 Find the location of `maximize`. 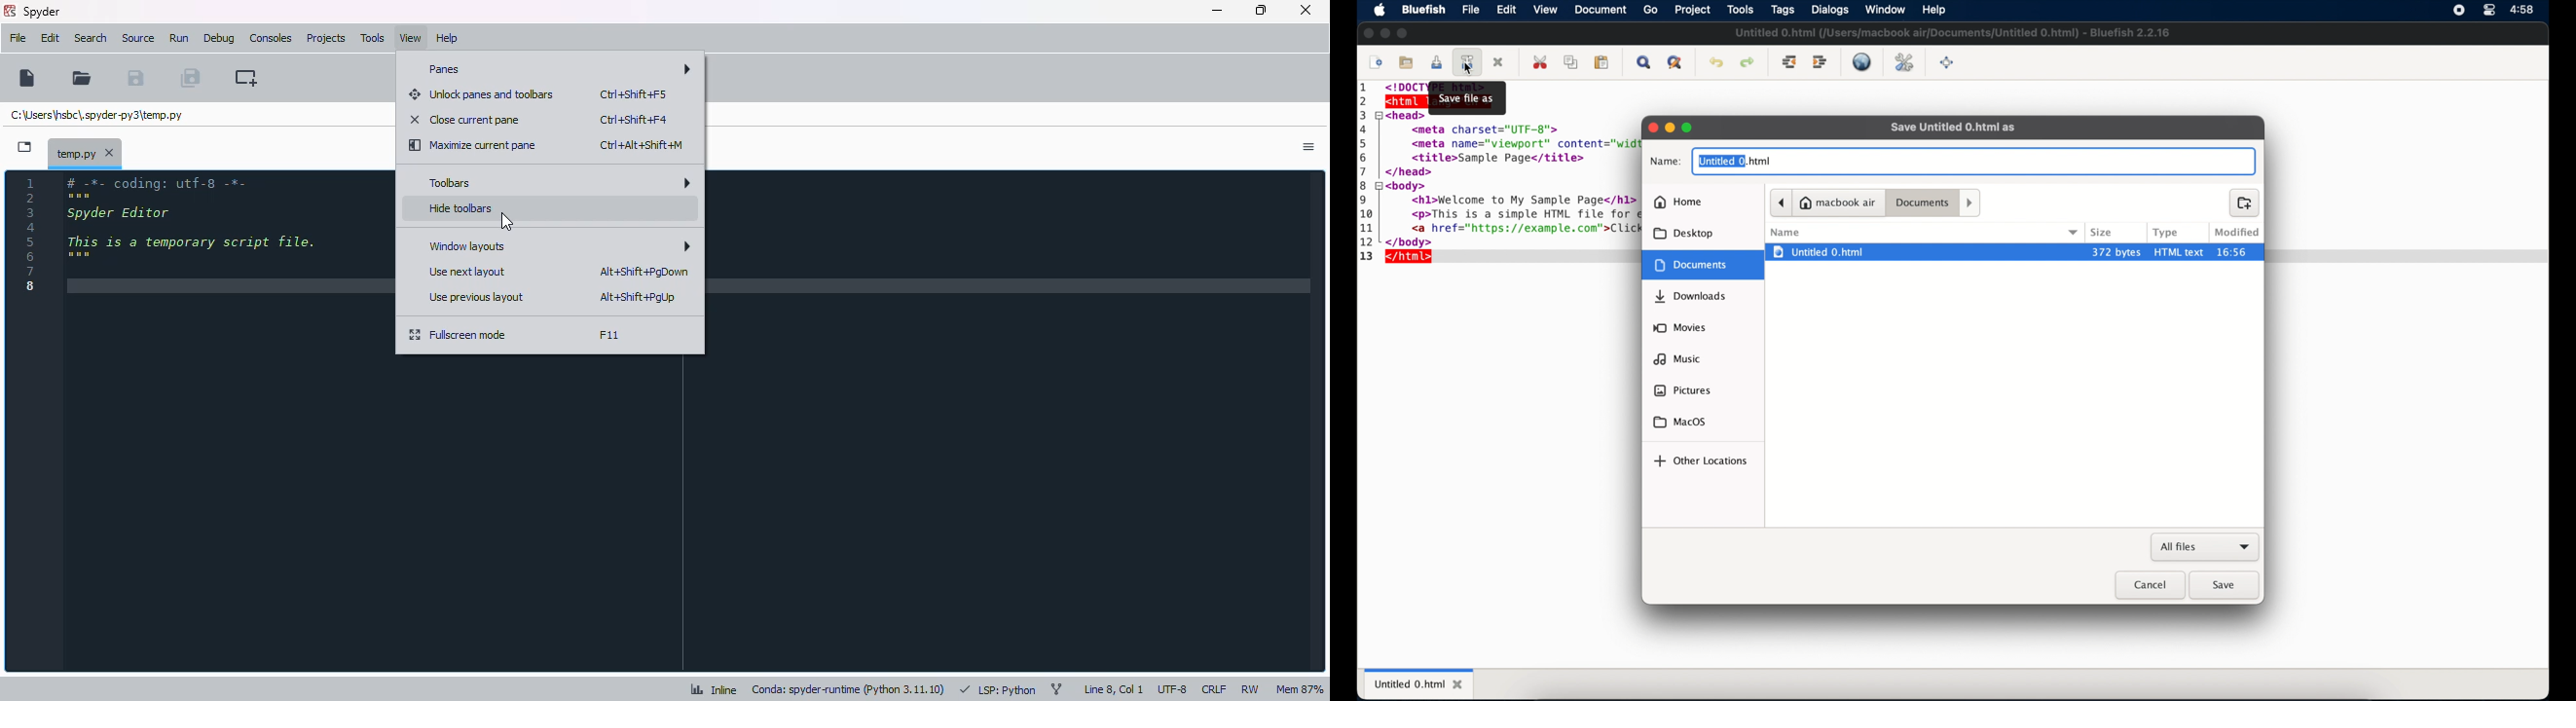

maximize is located at coordinates (1403, 33).